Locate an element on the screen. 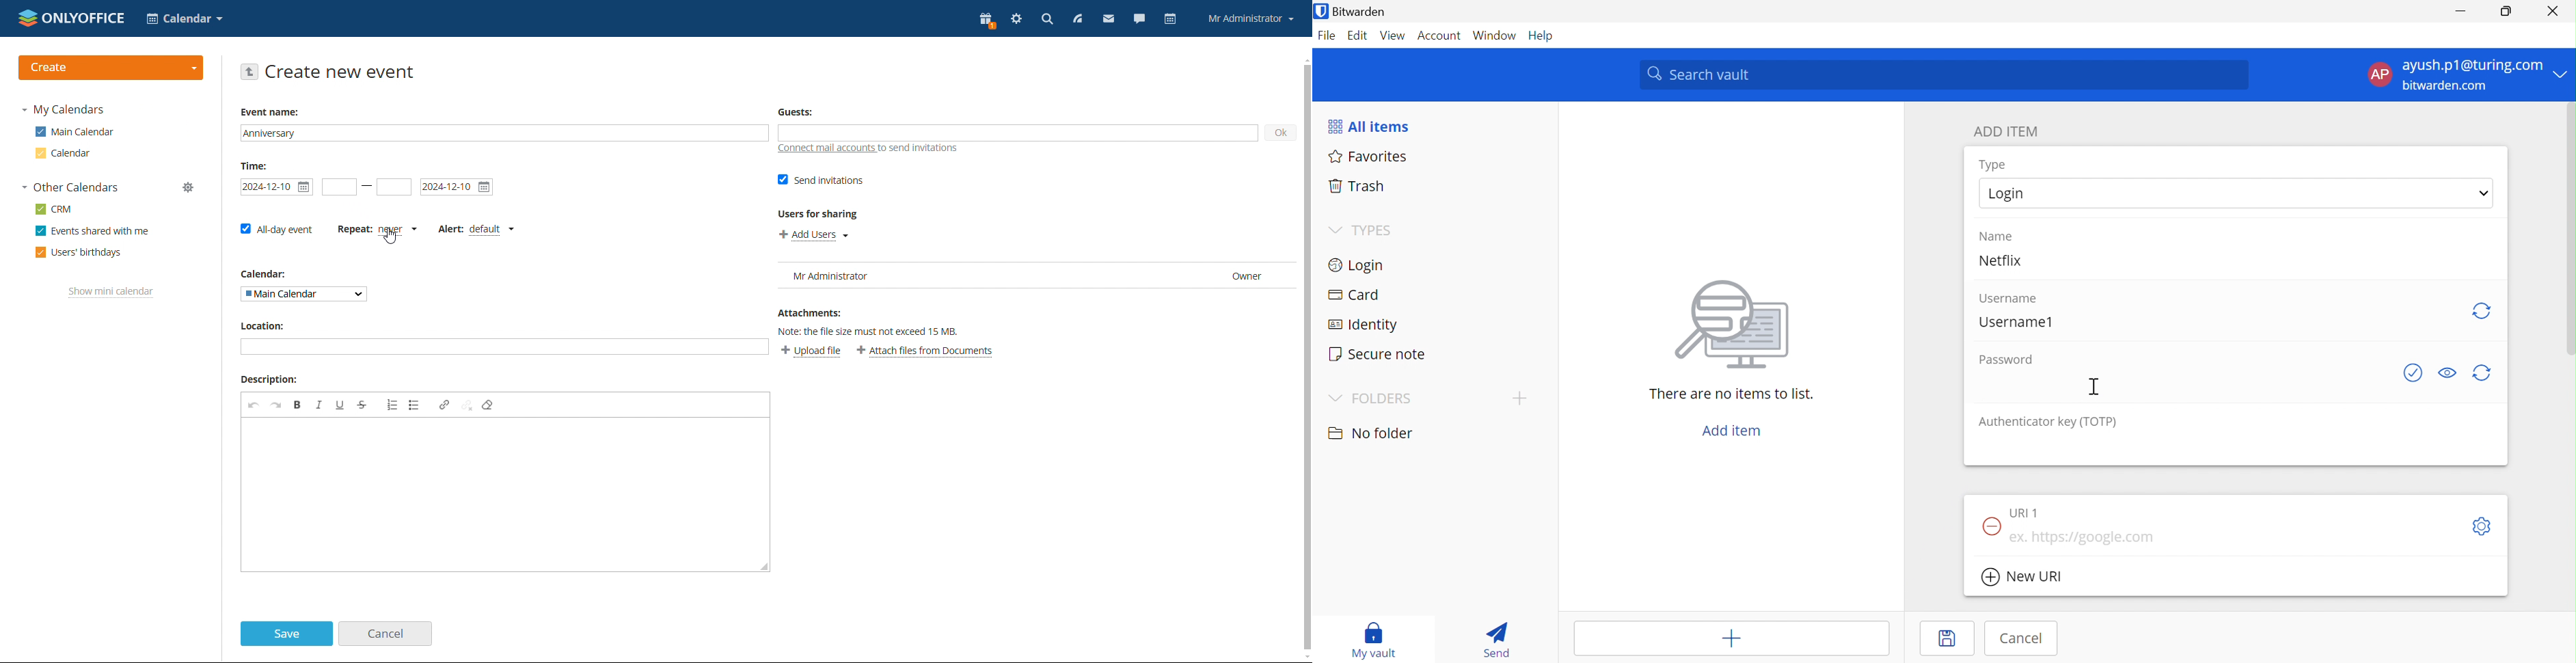 This screenshot has width=2576, height=672. AP is located at coordinates (2380, 74).